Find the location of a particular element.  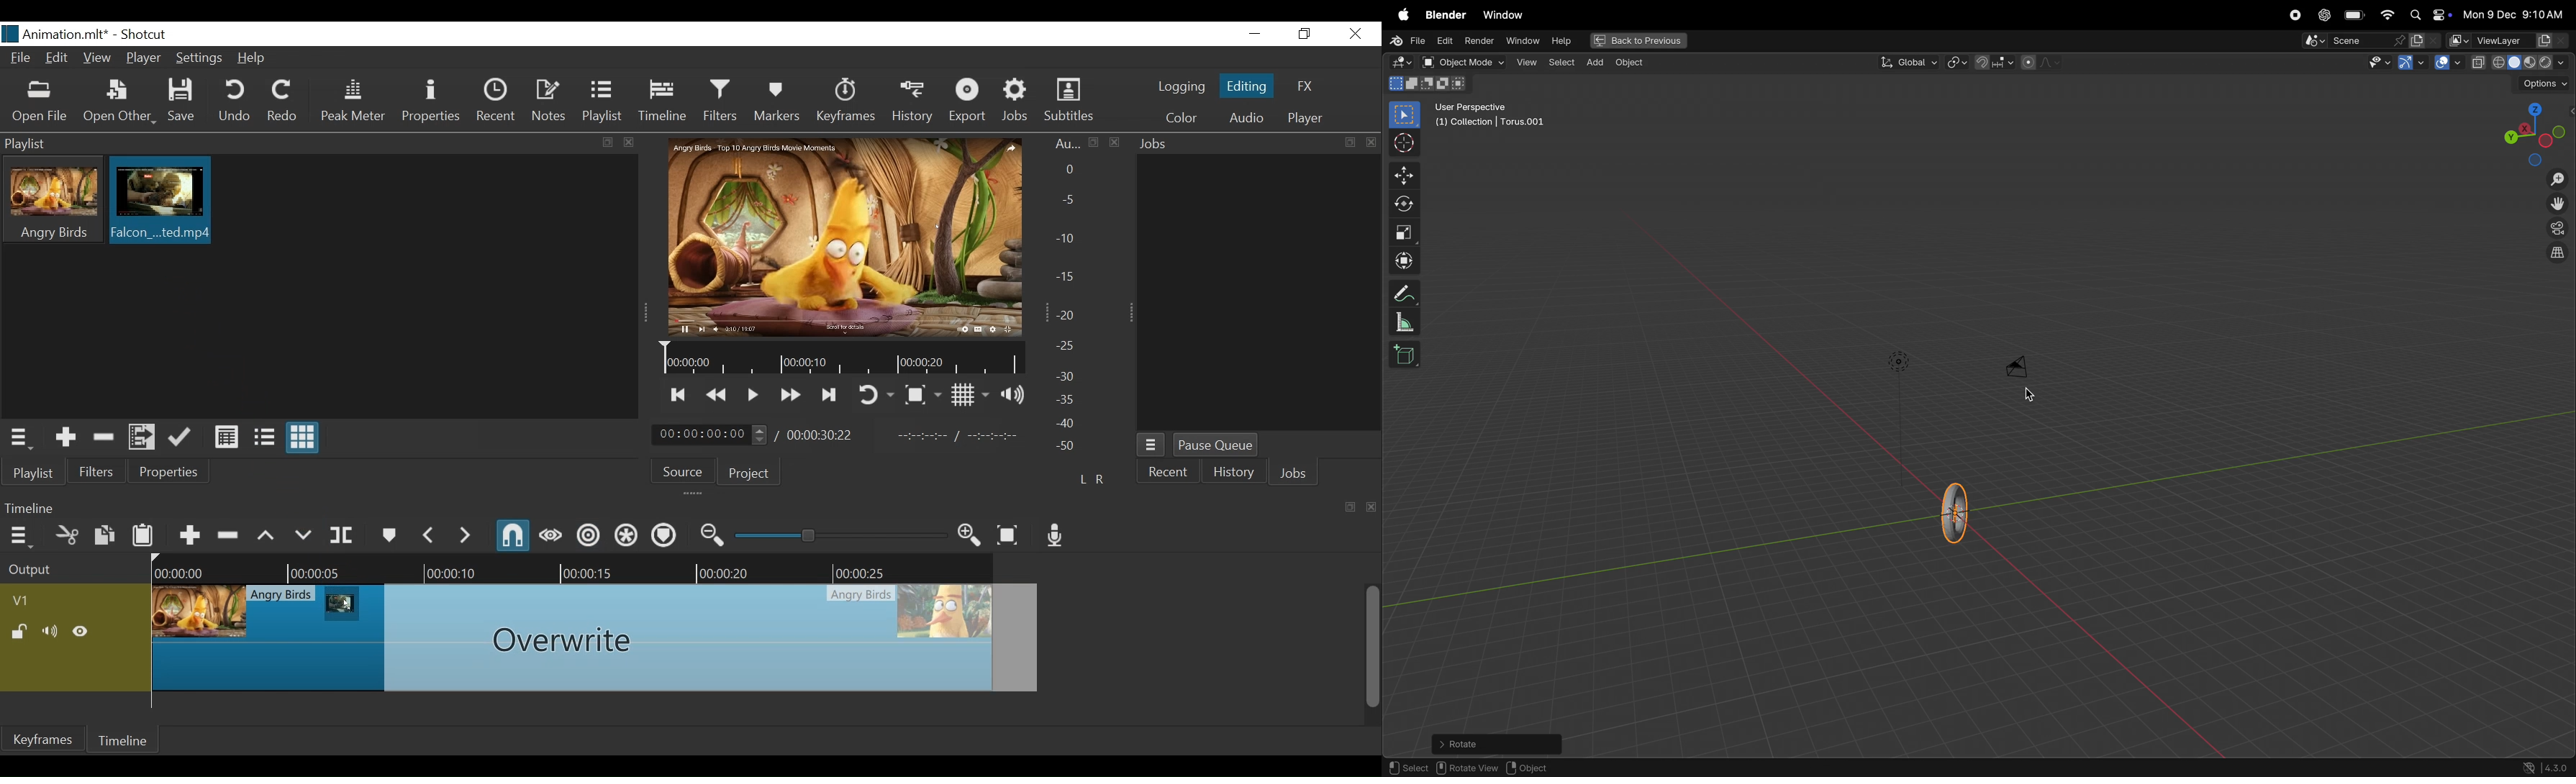

Toggle play or pause is located at coordinates (753, 395).